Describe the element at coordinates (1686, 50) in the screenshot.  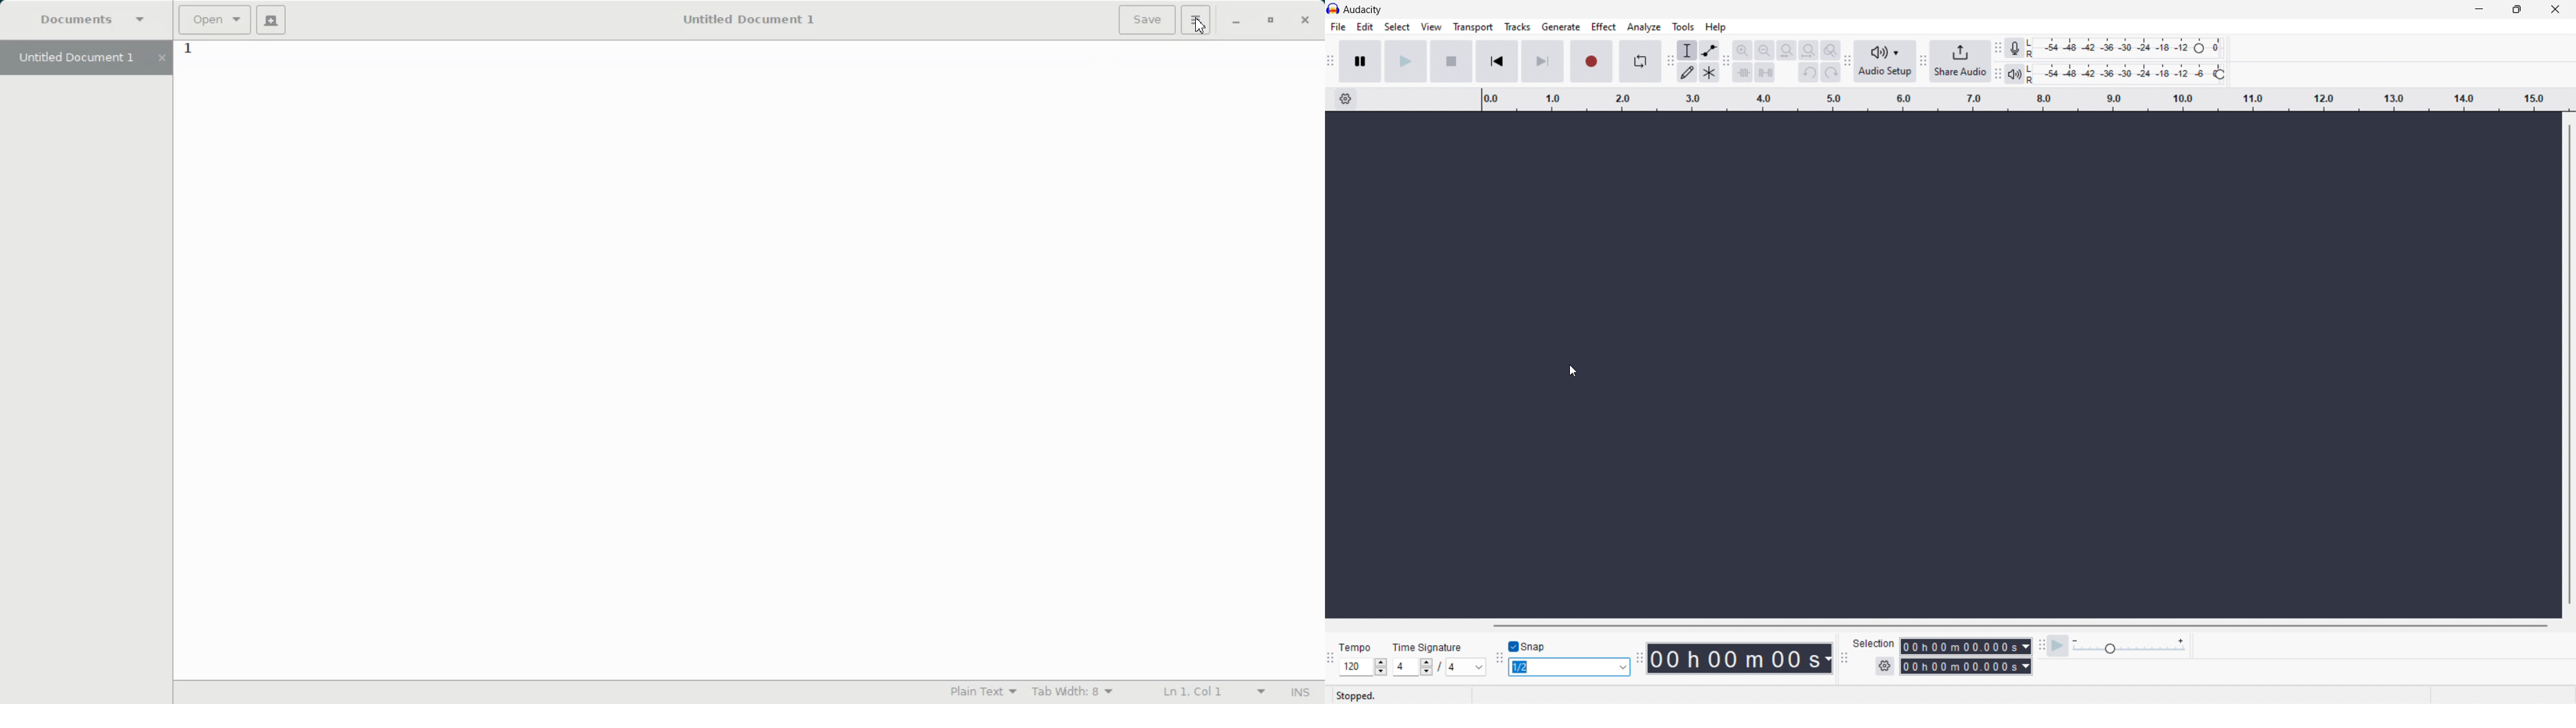
I see `selection tool` at that location.